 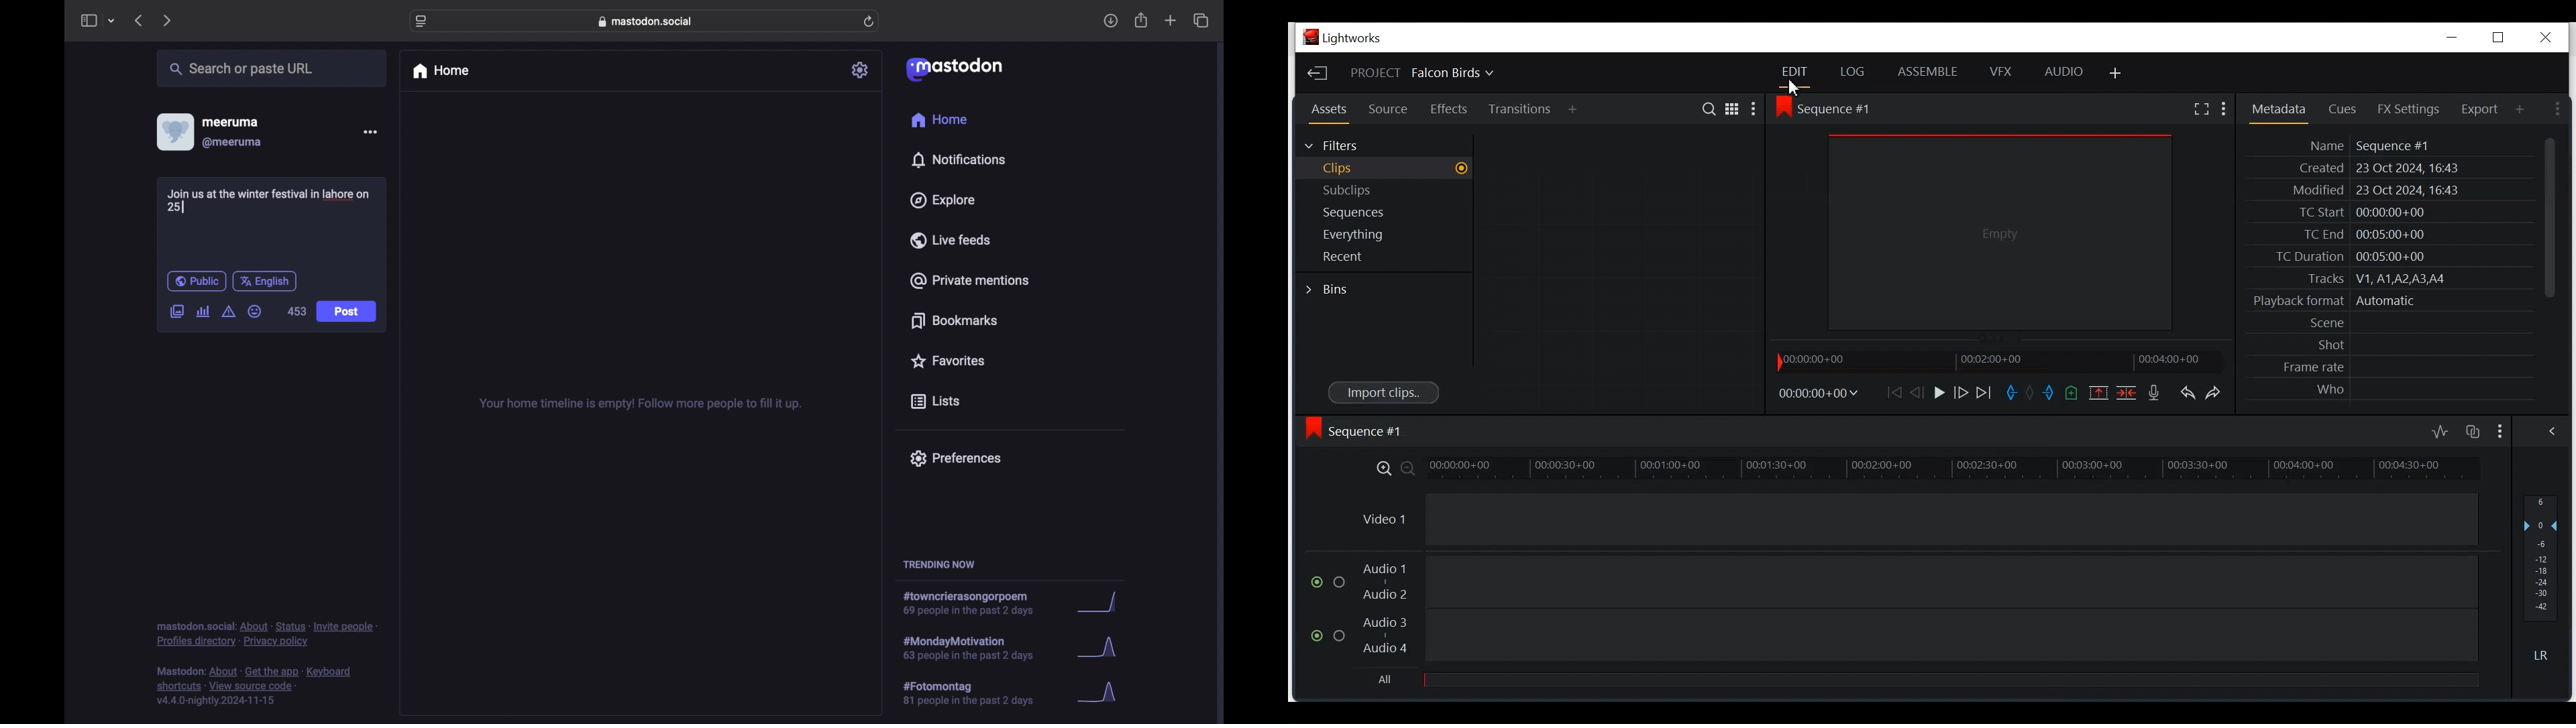 I want to click on Cursor, so click(x=1796, y=93).